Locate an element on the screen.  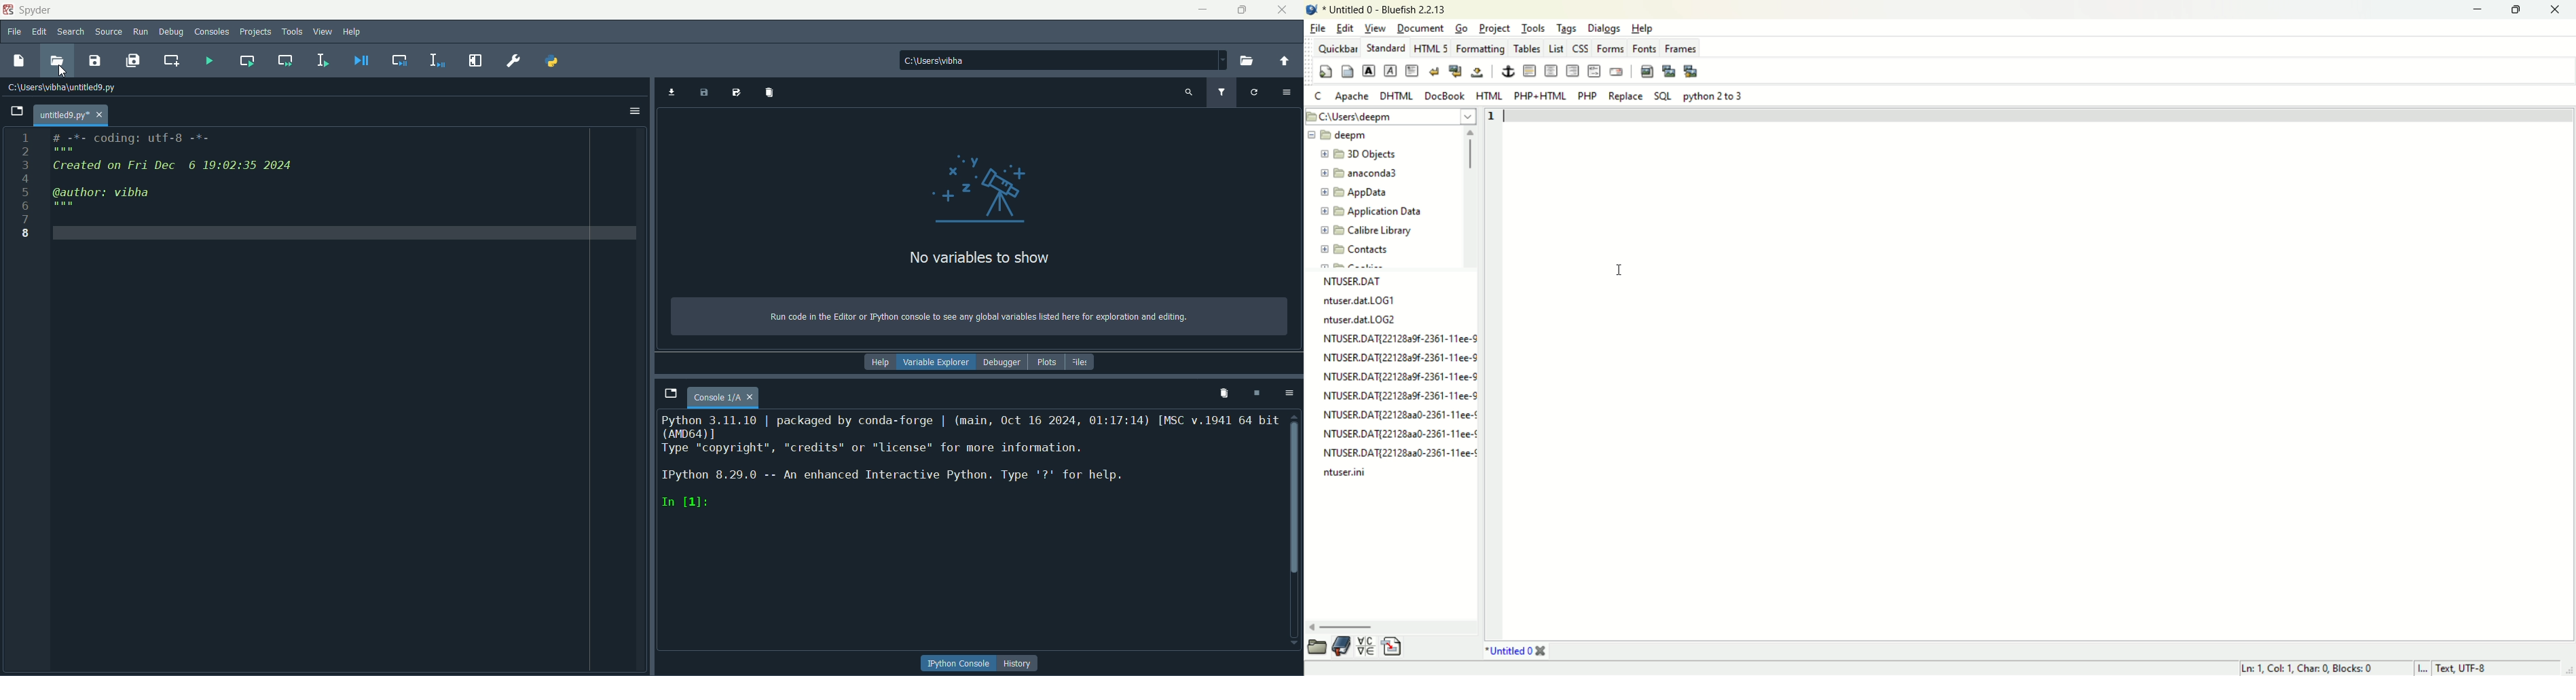
pythonpath manager is located at coordinates (553, 62).